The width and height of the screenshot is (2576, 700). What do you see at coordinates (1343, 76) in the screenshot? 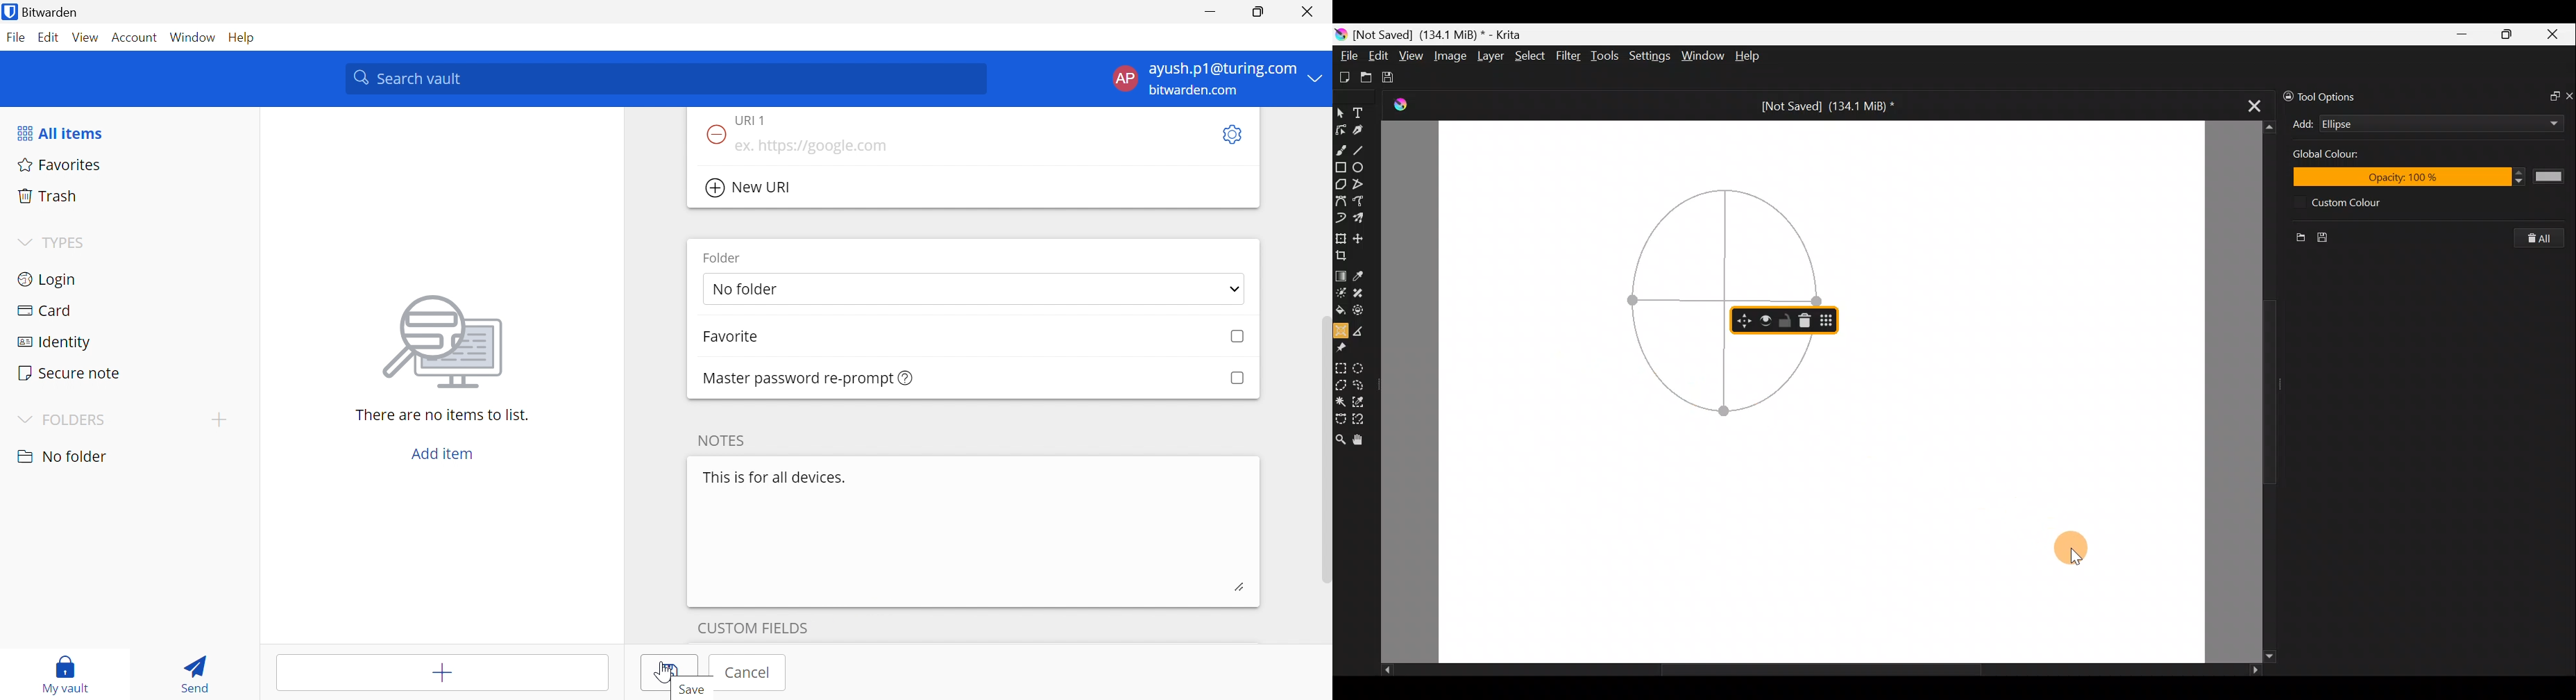
I see `Create new document` at bounding box center [1343, 76].